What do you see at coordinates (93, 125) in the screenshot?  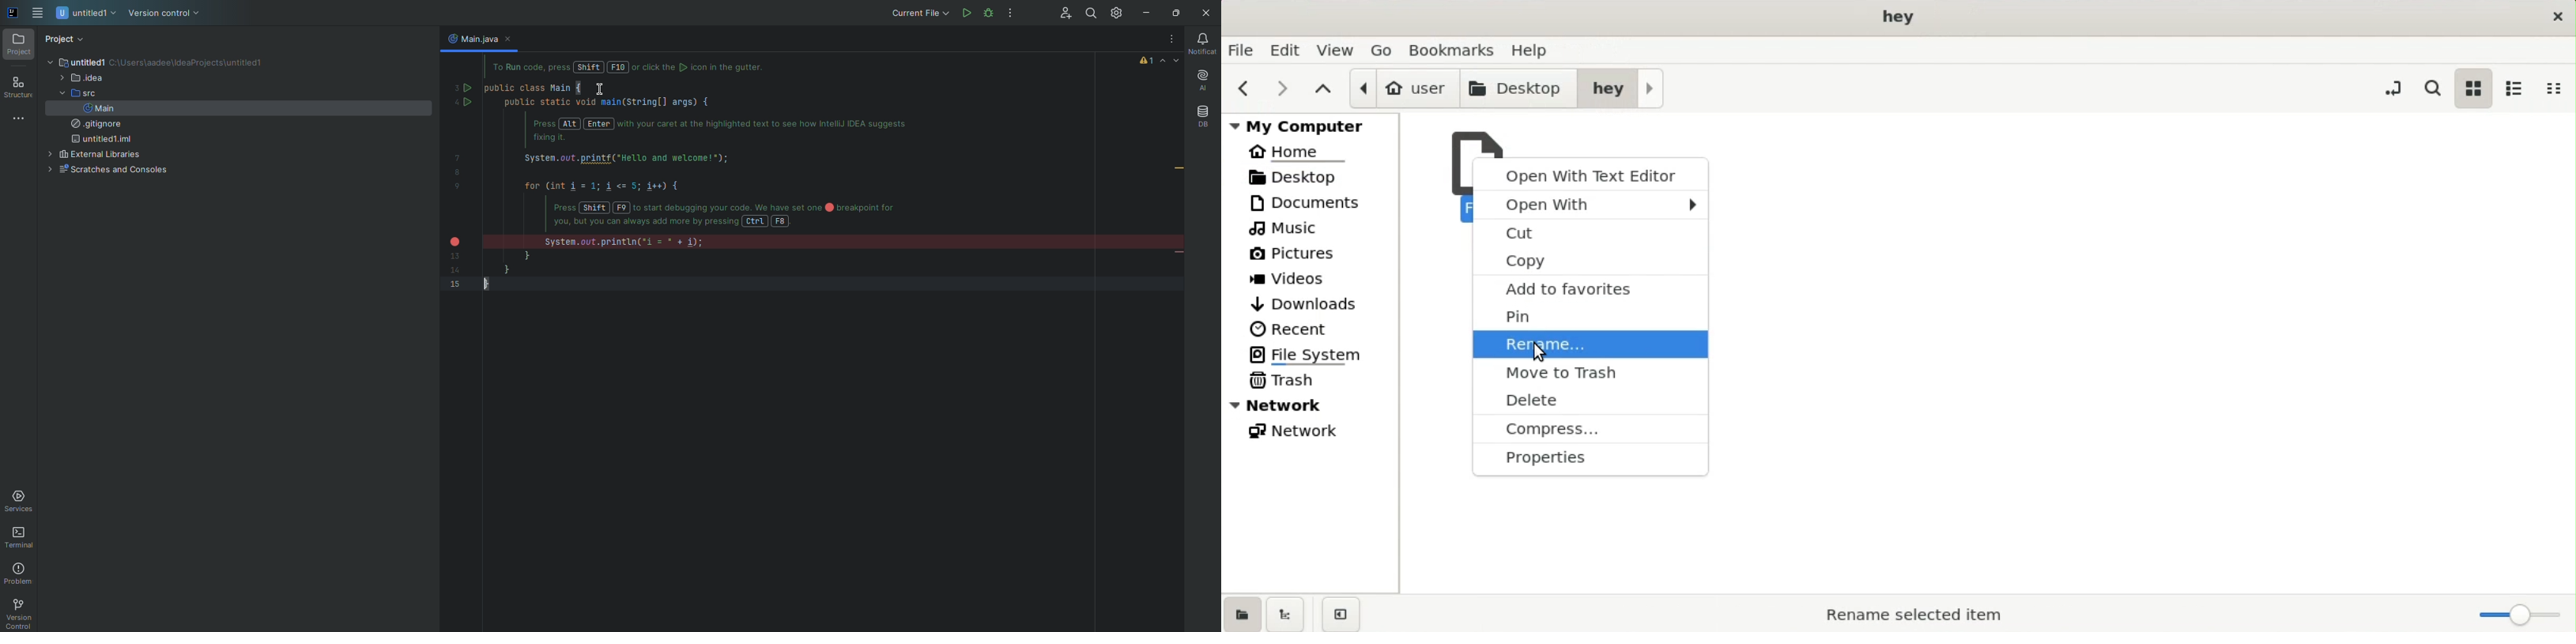 I see `.gitignore` at bounding box center [93, 125].